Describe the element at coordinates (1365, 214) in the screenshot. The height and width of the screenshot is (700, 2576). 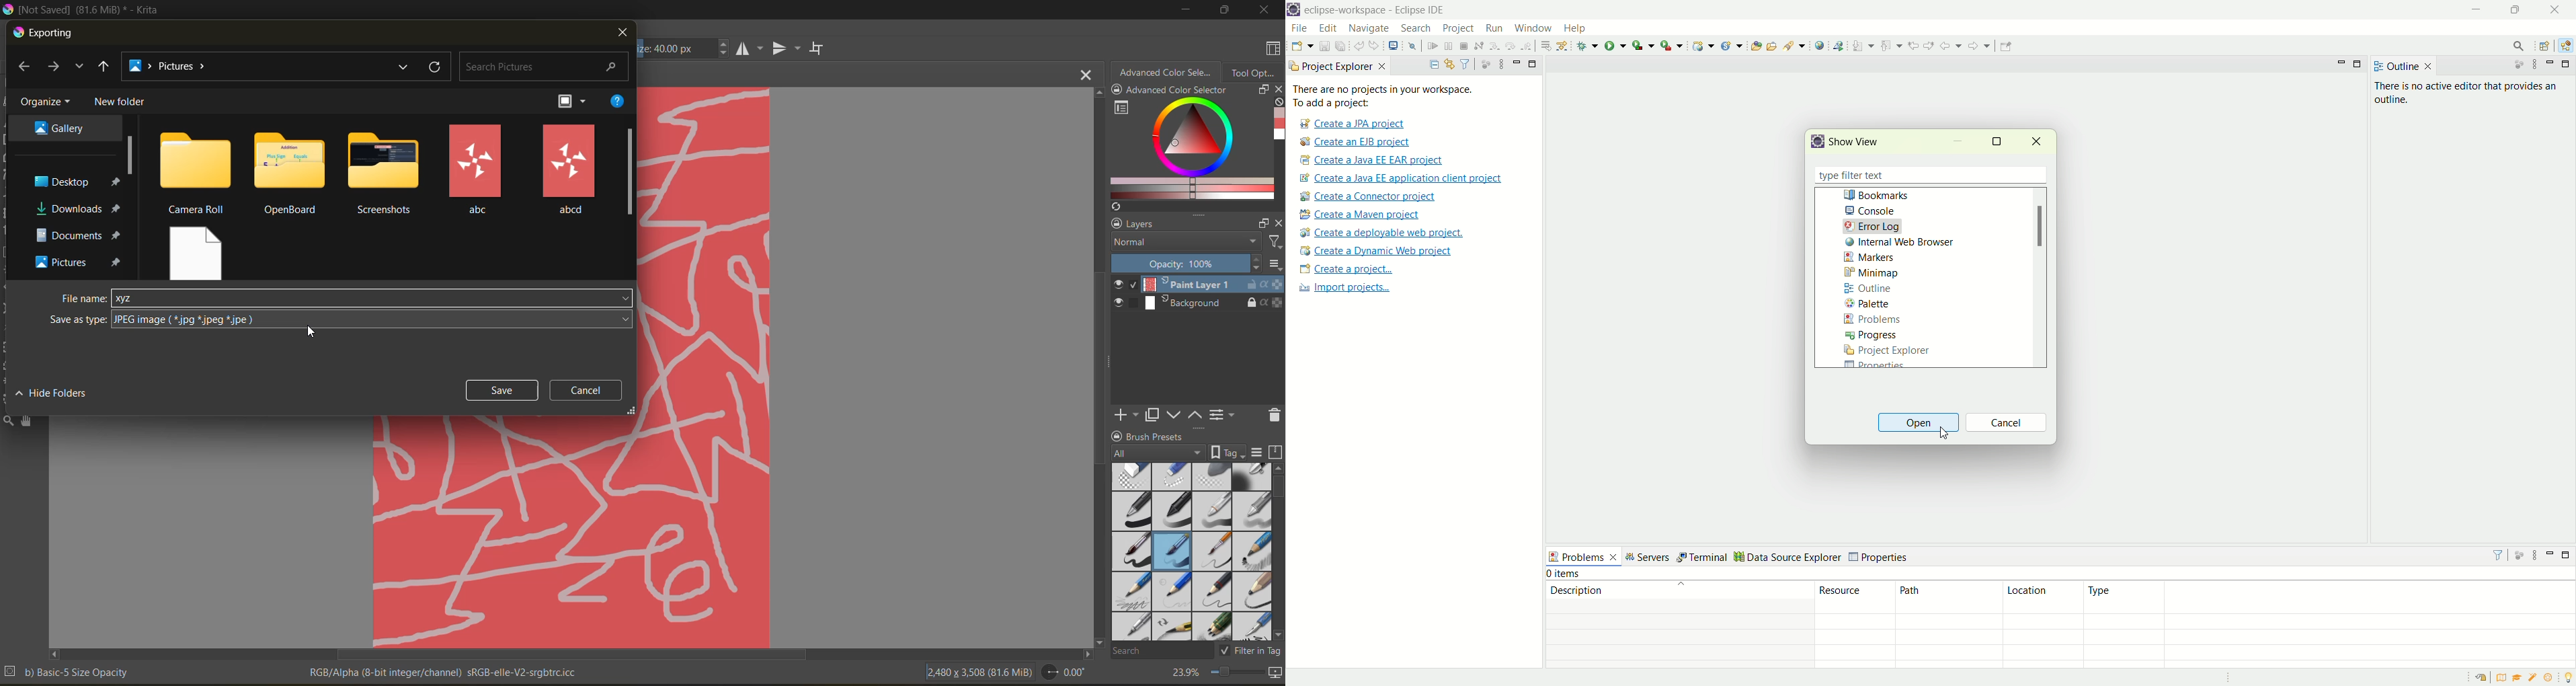
I see `create a maven project` at that location.